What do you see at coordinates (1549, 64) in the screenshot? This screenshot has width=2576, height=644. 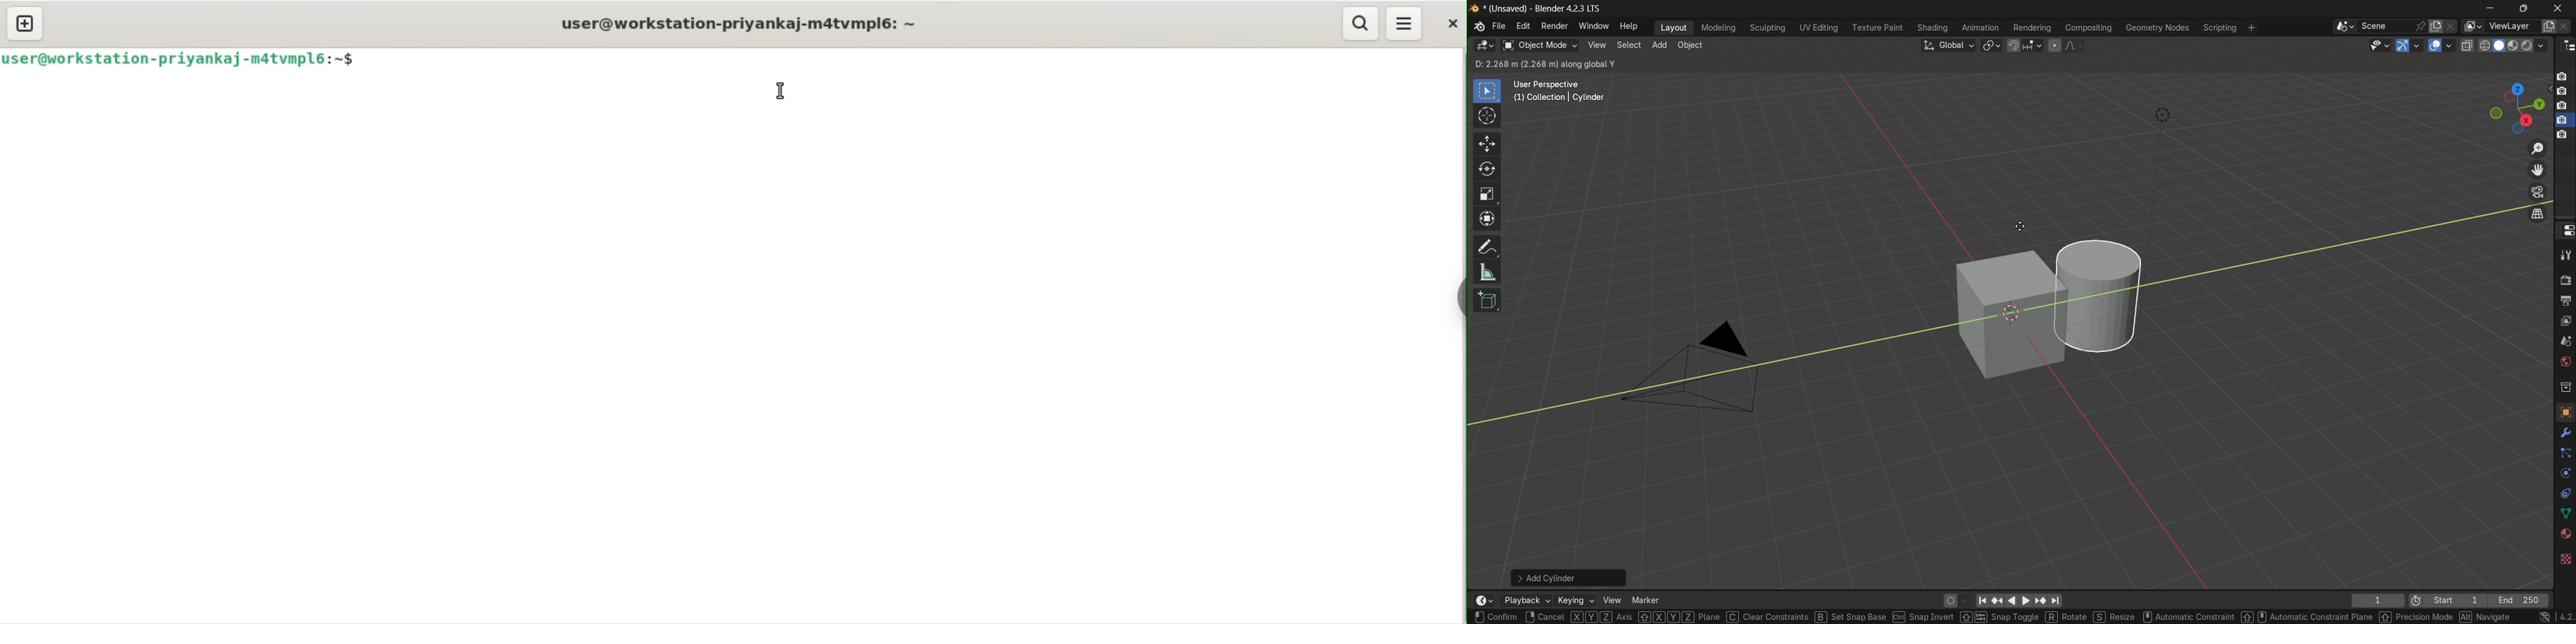 I see `D: 0.1058 m (0.1058 m) along global Y` at bounding box center [1549, 64].